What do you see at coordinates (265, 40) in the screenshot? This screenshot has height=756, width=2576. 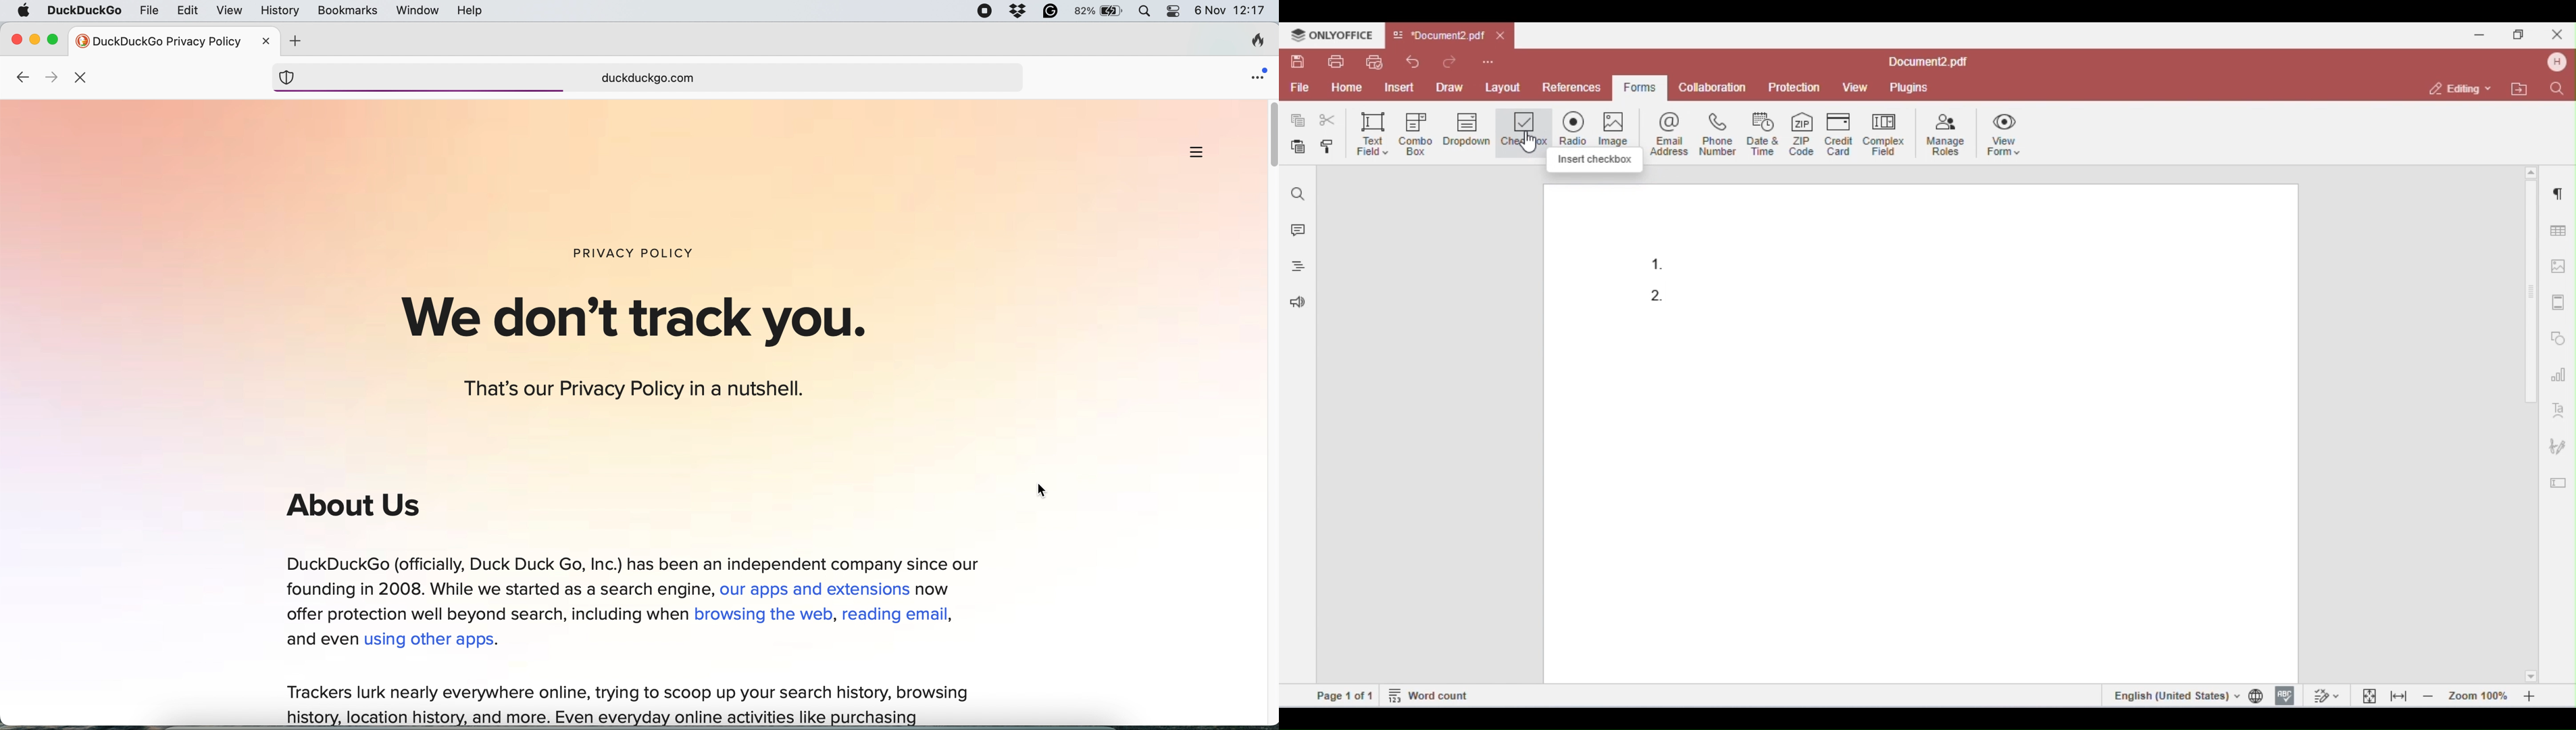 I see `close` at bounding box center [265, 40].